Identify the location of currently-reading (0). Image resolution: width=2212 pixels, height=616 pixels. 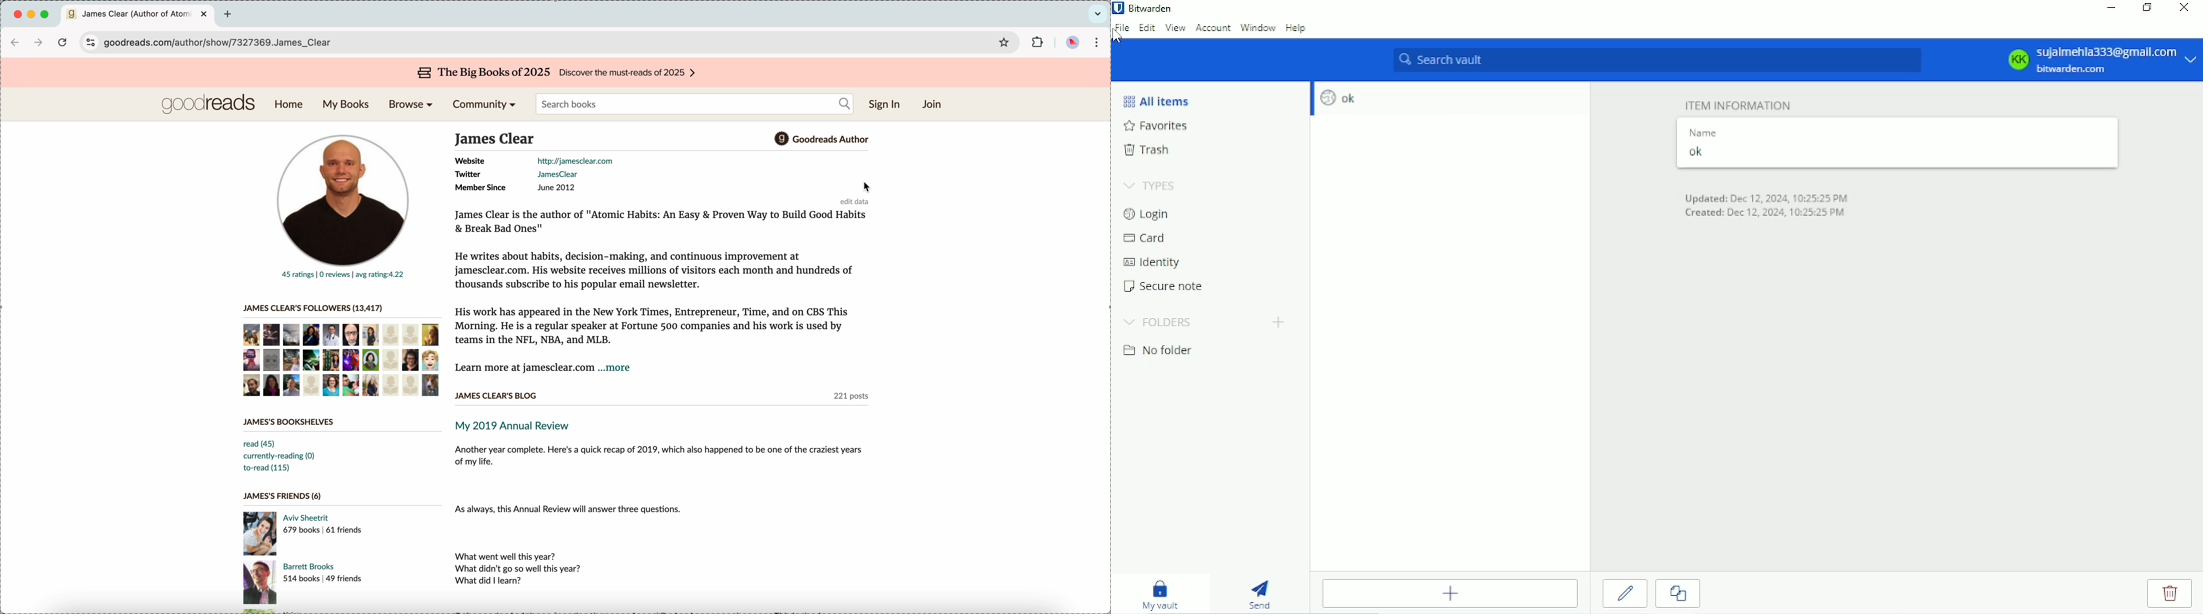
(280, 457).